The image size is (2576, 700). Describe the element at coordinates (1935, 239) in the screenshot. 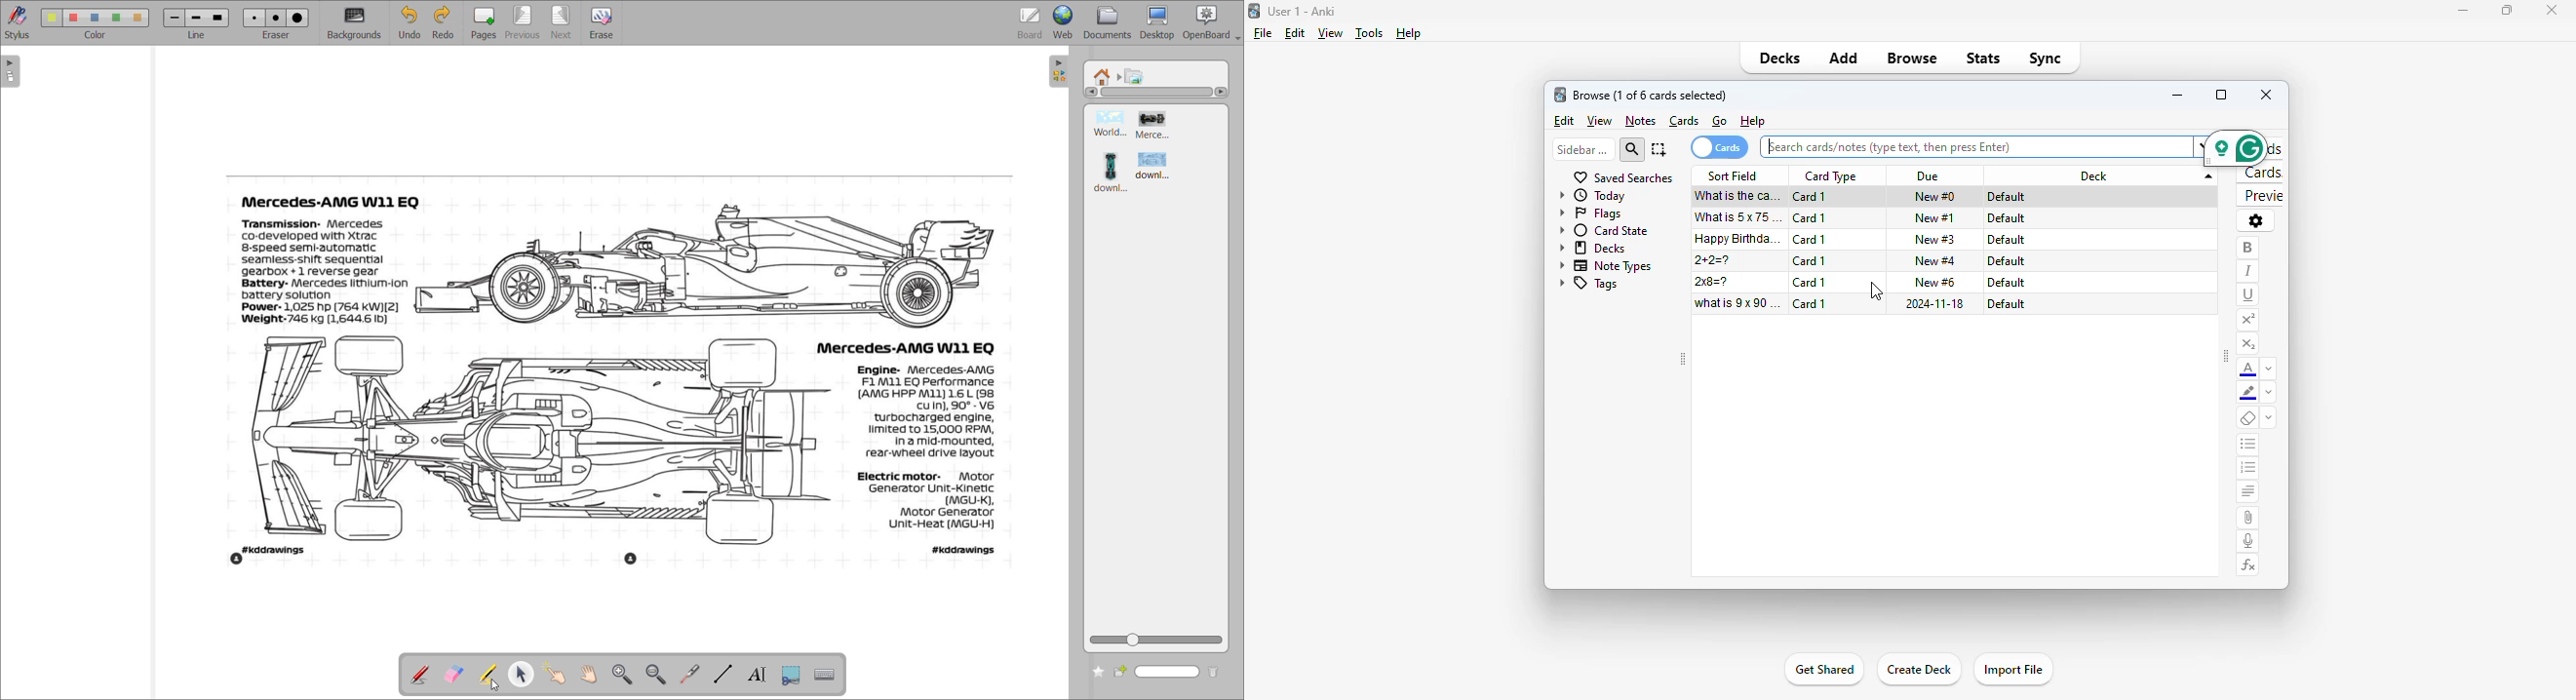

I see `new #3` at that location.